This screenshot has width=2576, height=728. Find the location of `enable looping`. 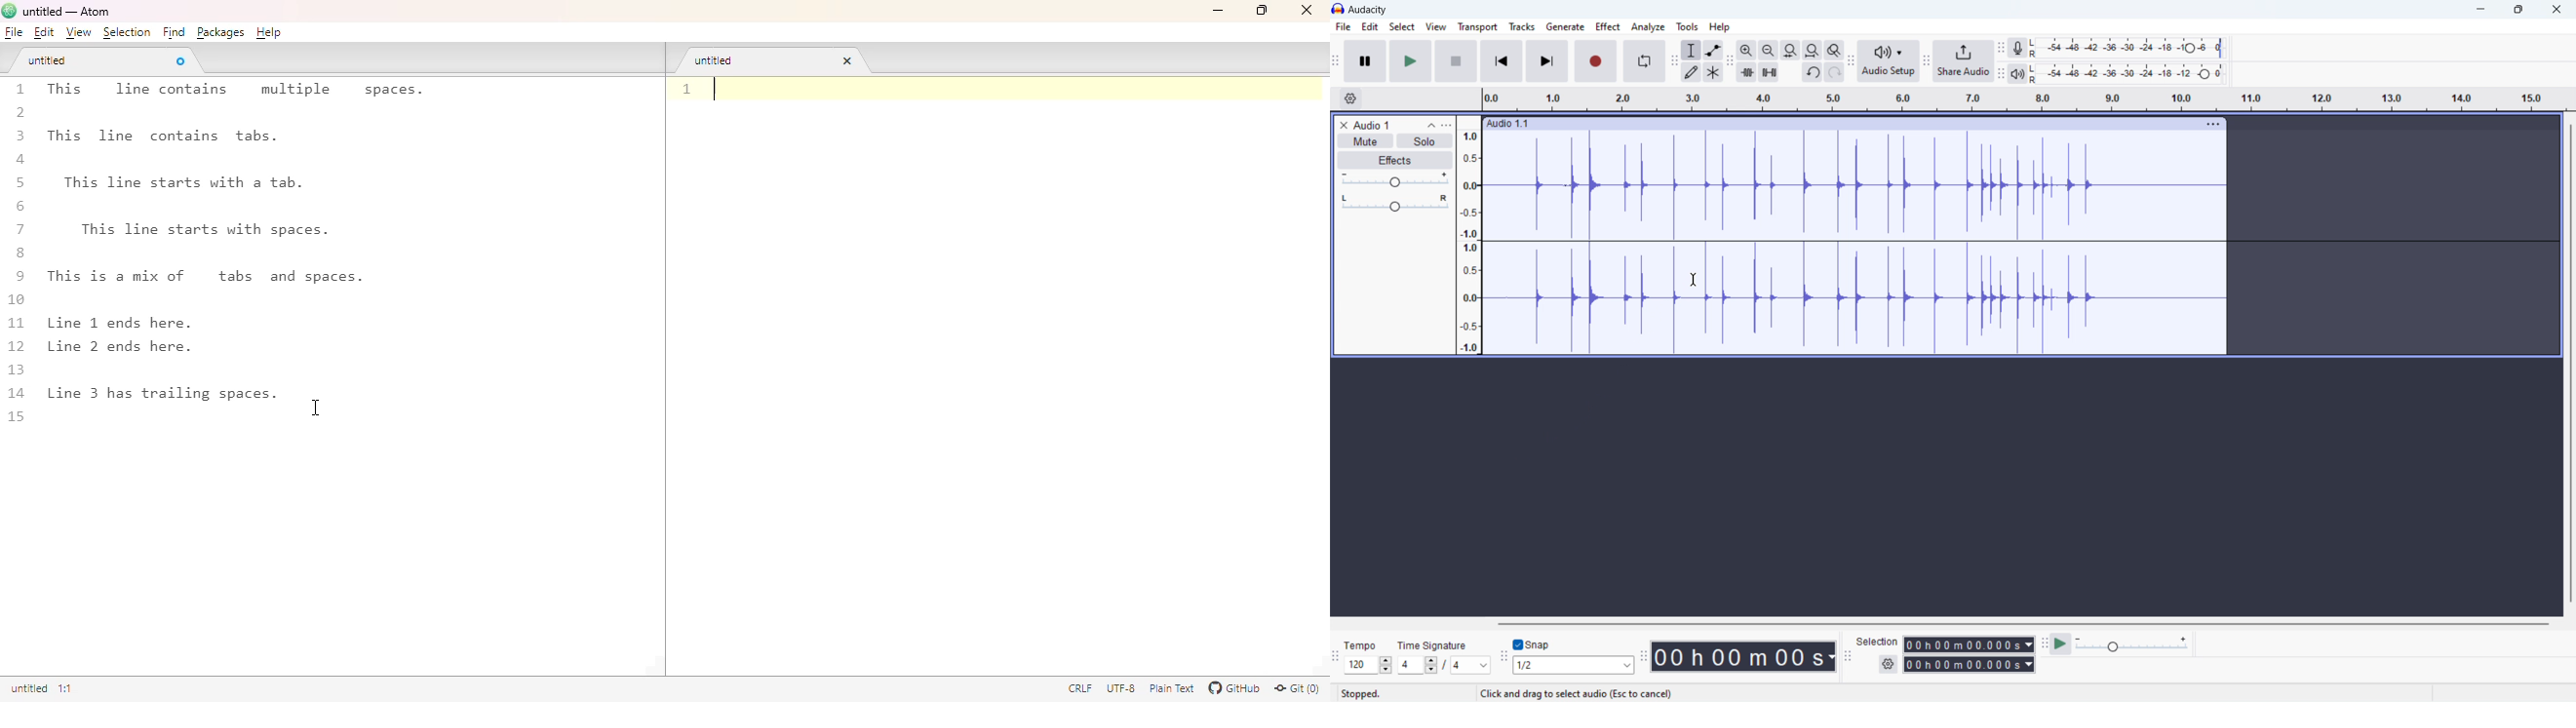

enable looping is located at coordinates (1645, 62).